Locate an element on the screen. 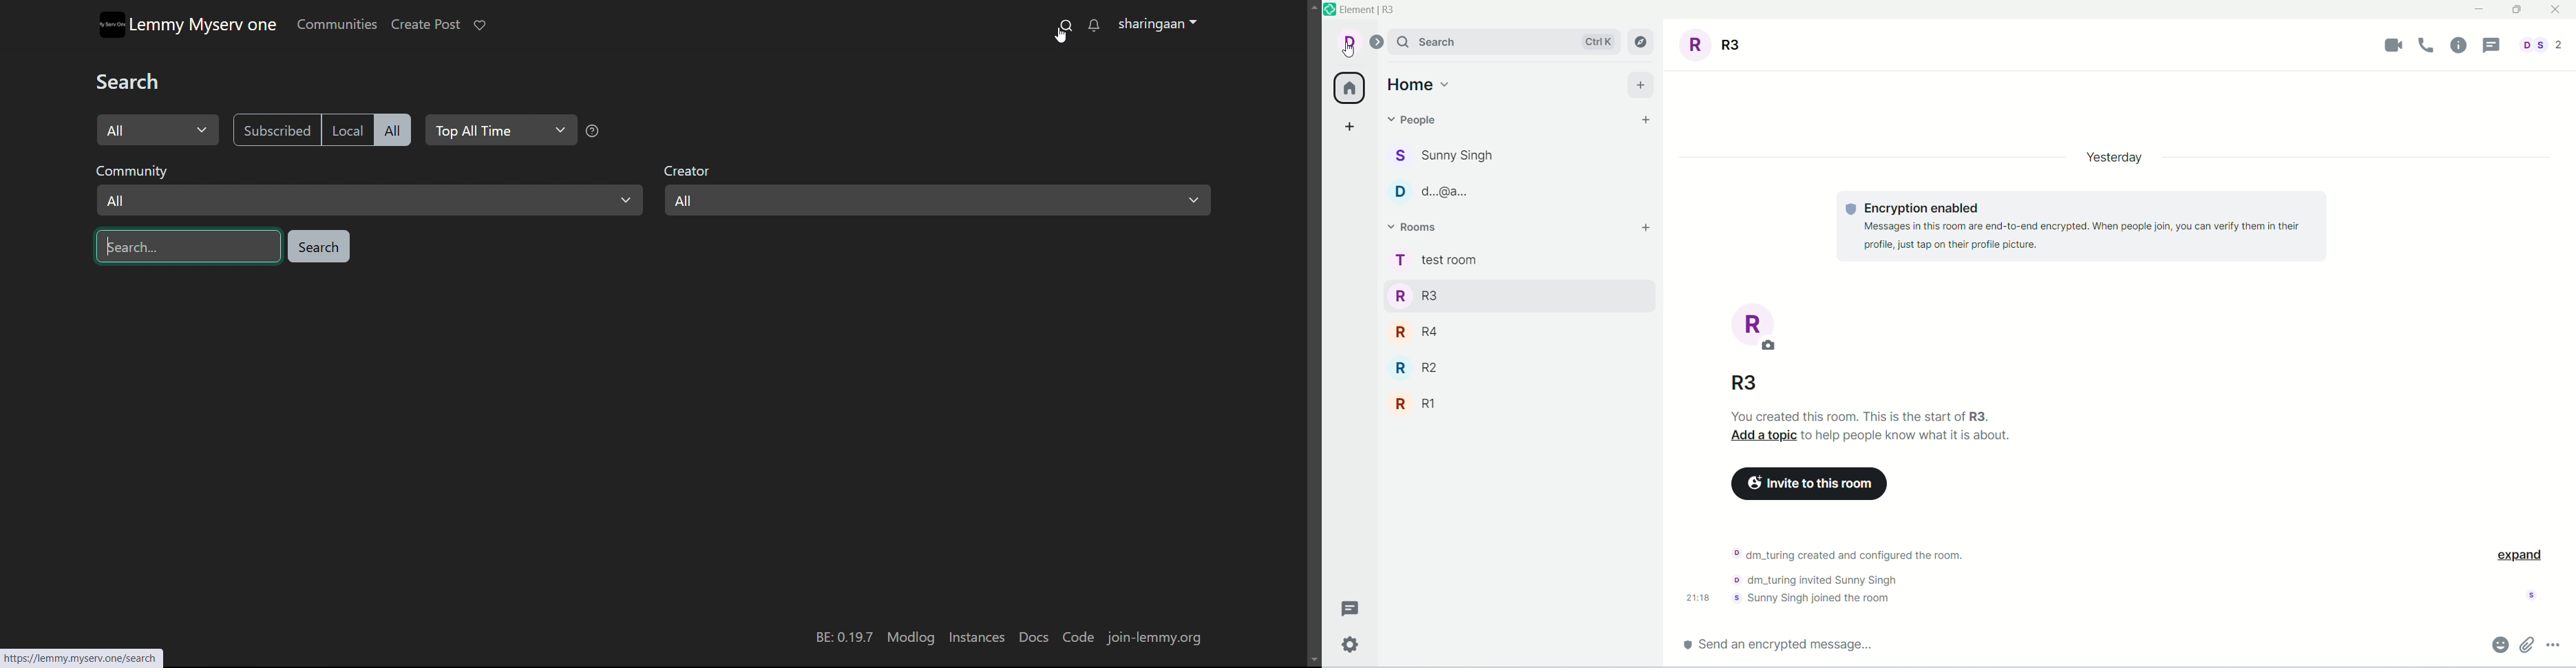  docs is located at coordinates (1033, 638).